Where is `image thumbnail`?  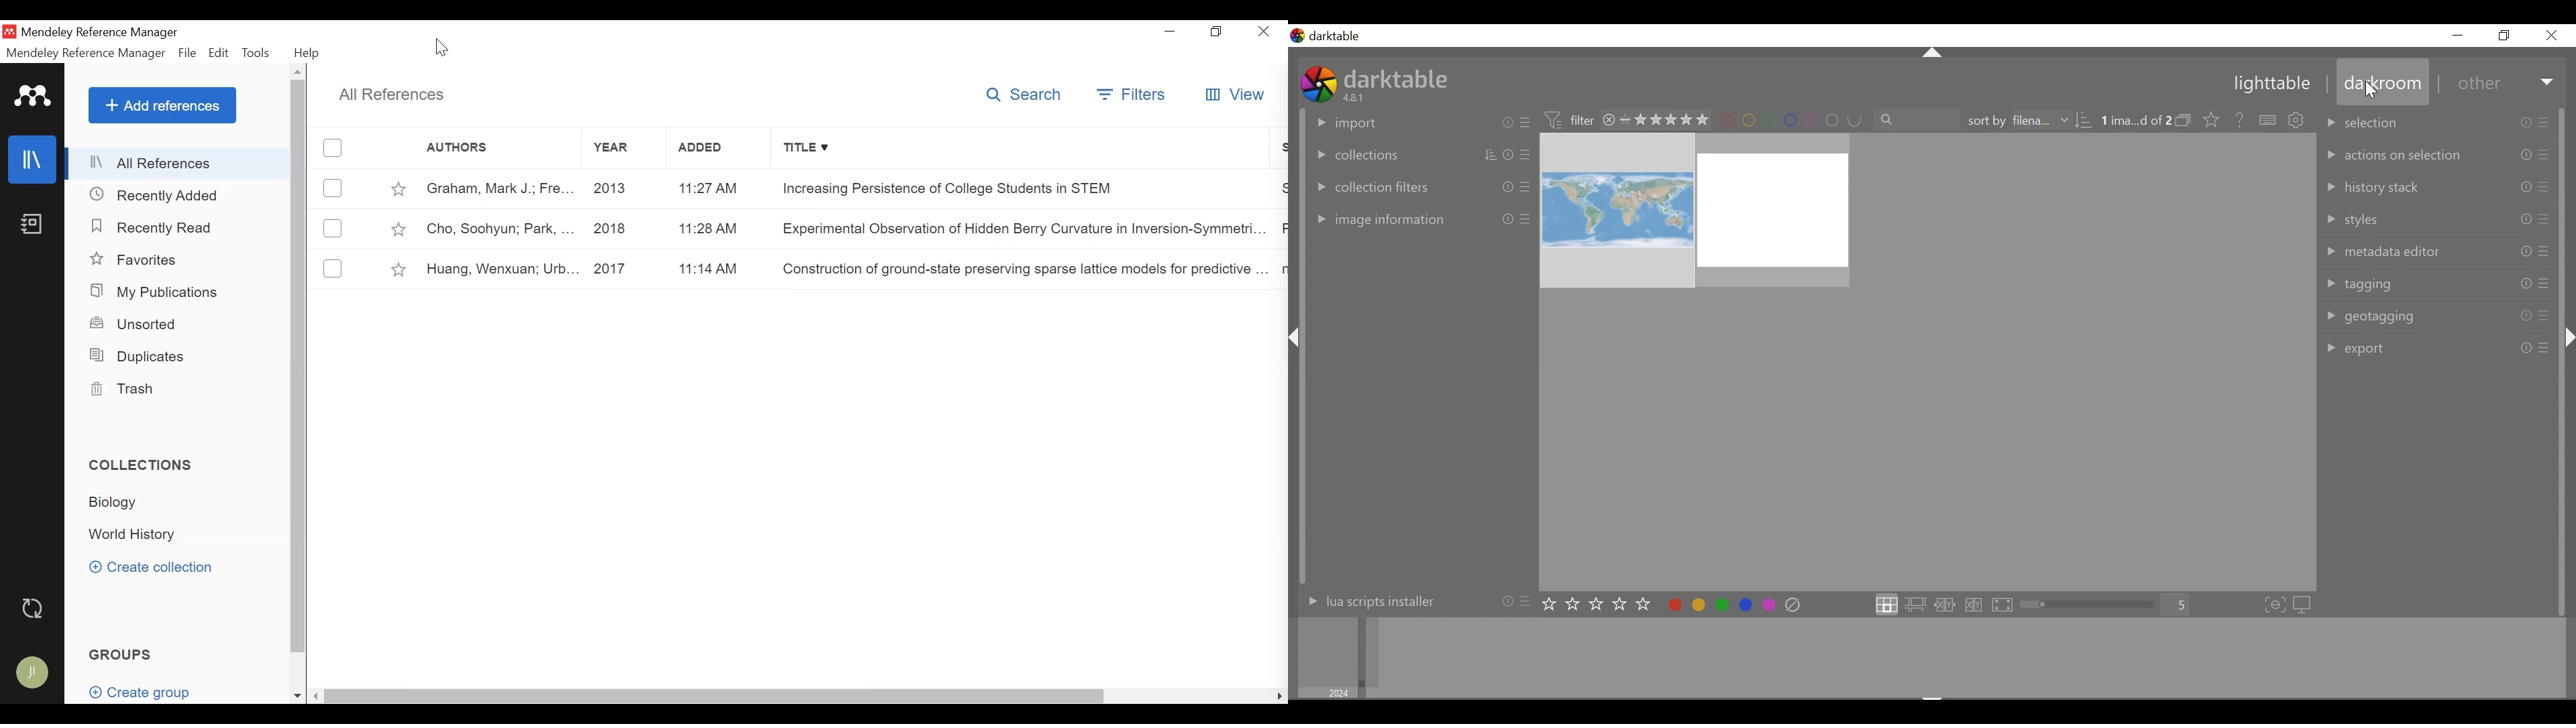 image thumbnail is located at coordinates (1927, 361).